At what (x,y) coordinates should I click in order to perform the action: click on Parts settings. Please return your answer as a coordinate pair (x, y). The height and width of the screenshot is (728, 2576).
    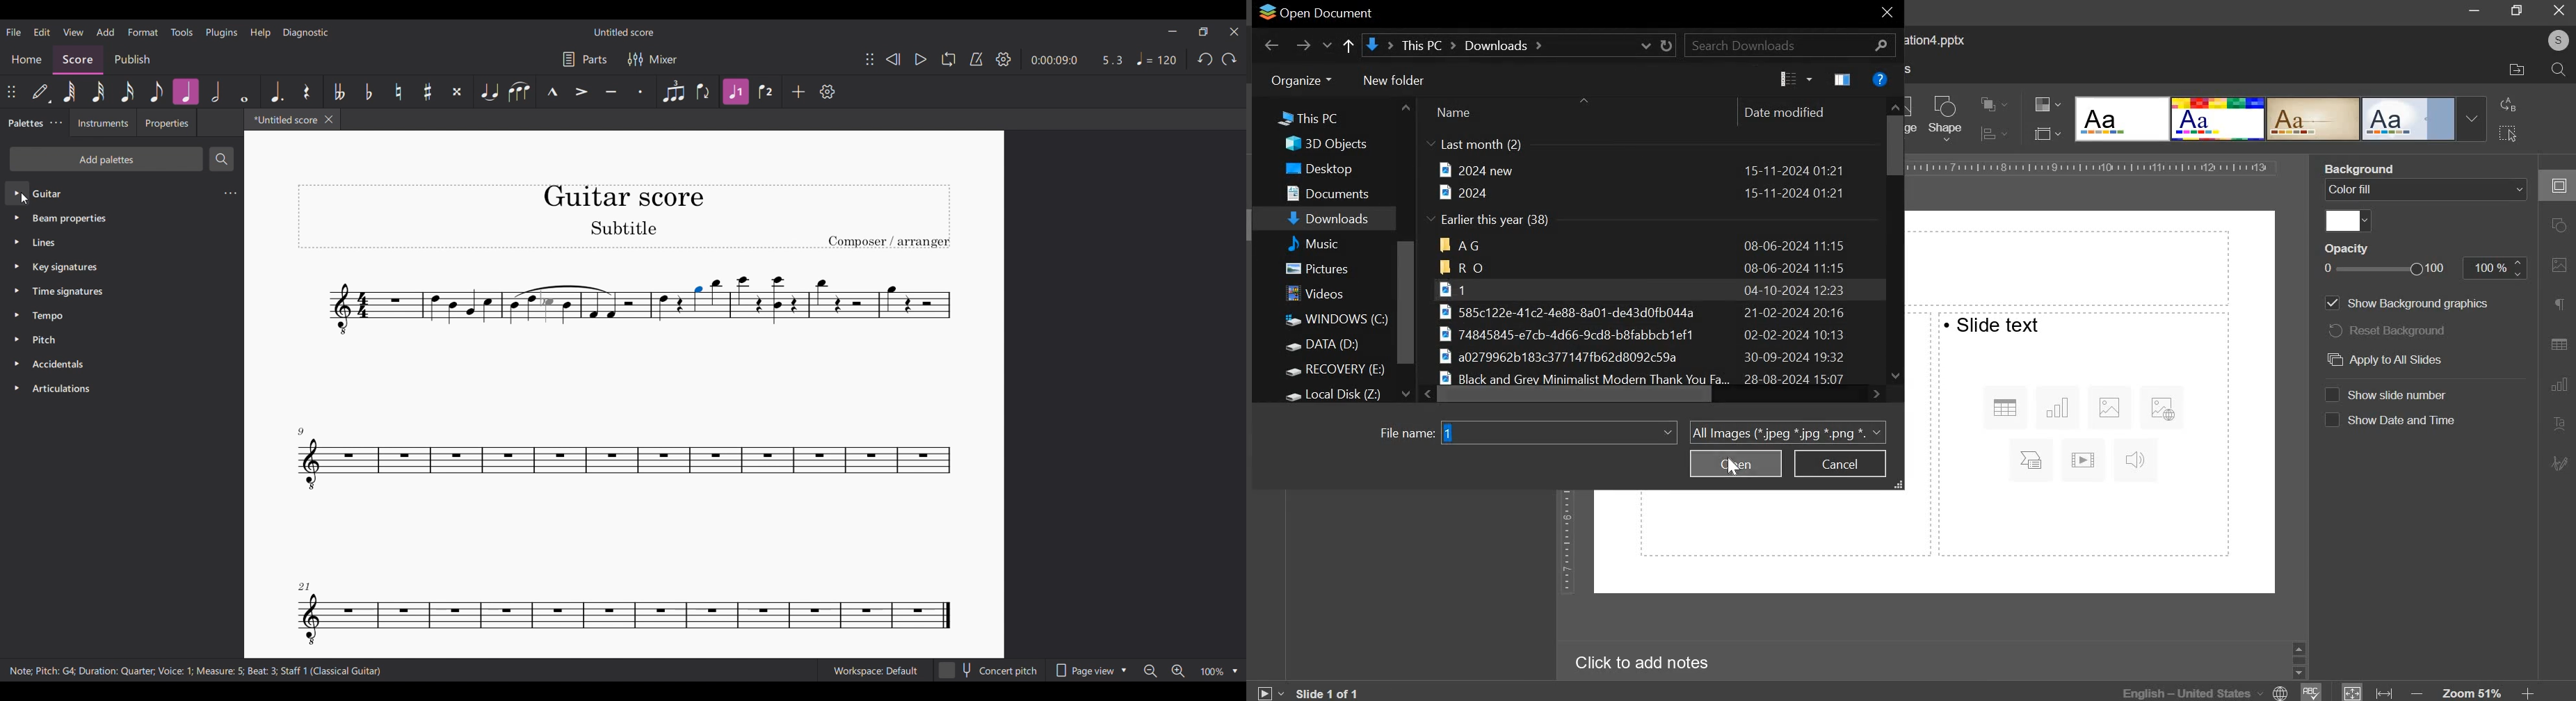
    Looking at the image, I should click on (585, 59).